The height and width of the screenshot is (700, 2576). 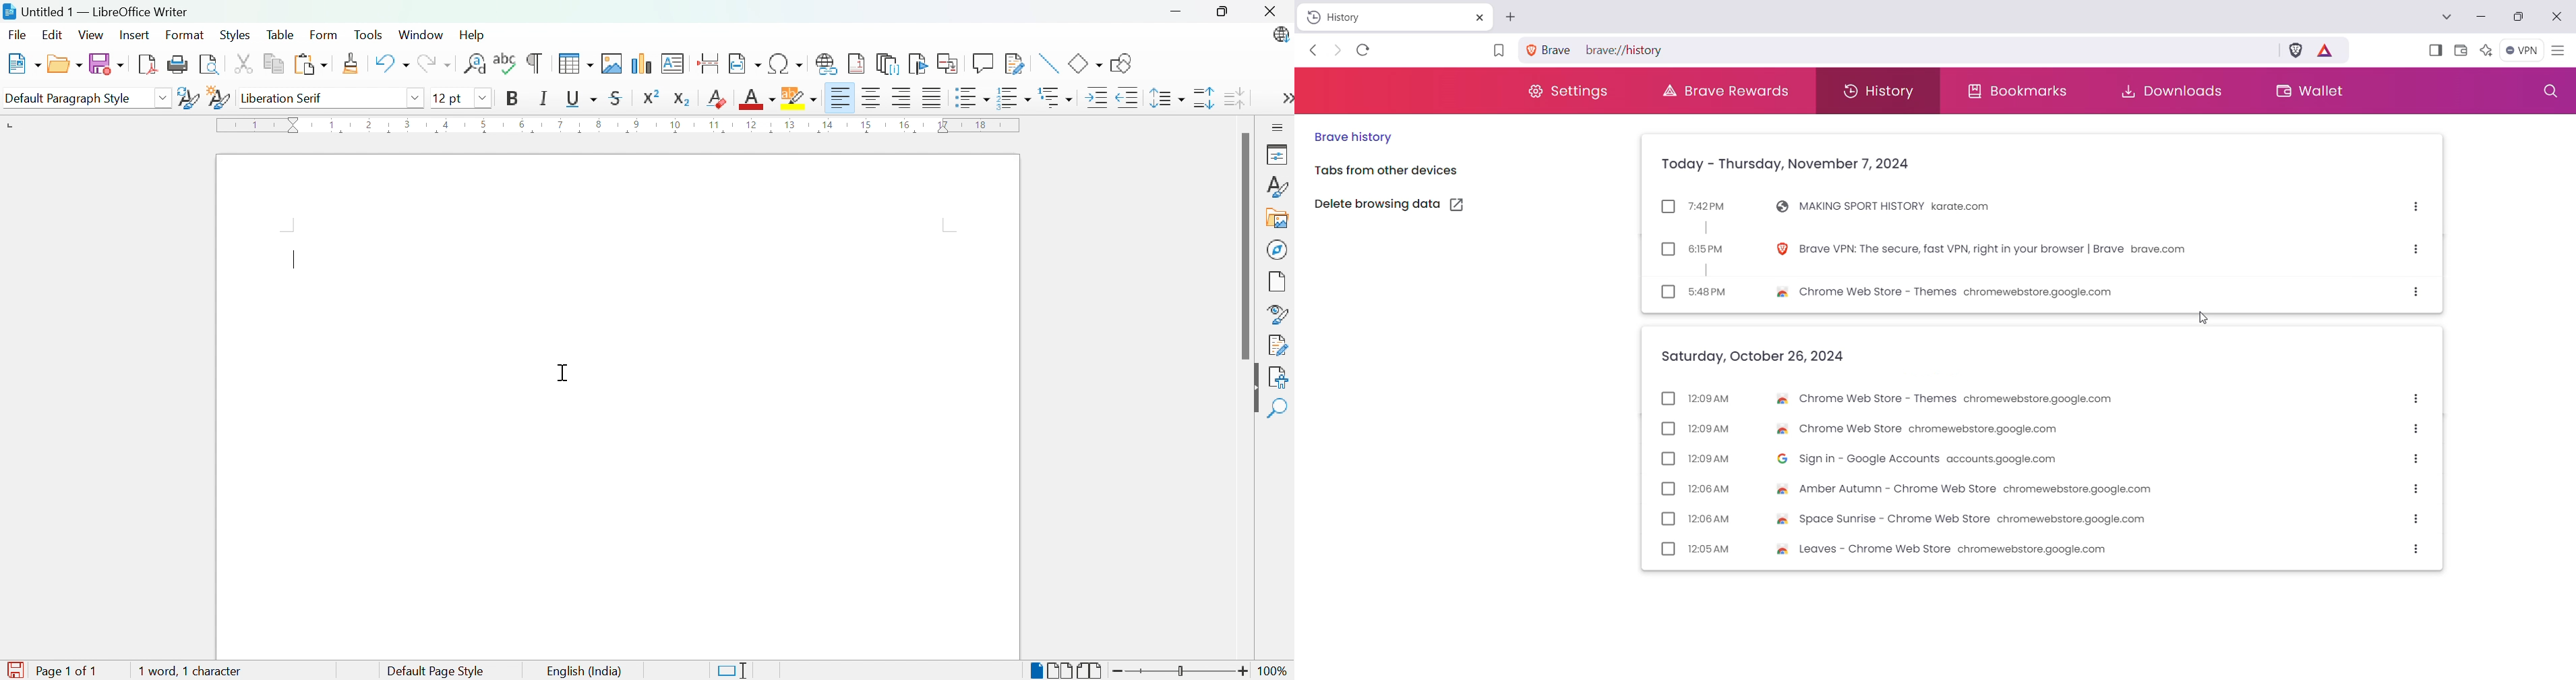 I want to click on cursor, so click(x=2206, y=317).